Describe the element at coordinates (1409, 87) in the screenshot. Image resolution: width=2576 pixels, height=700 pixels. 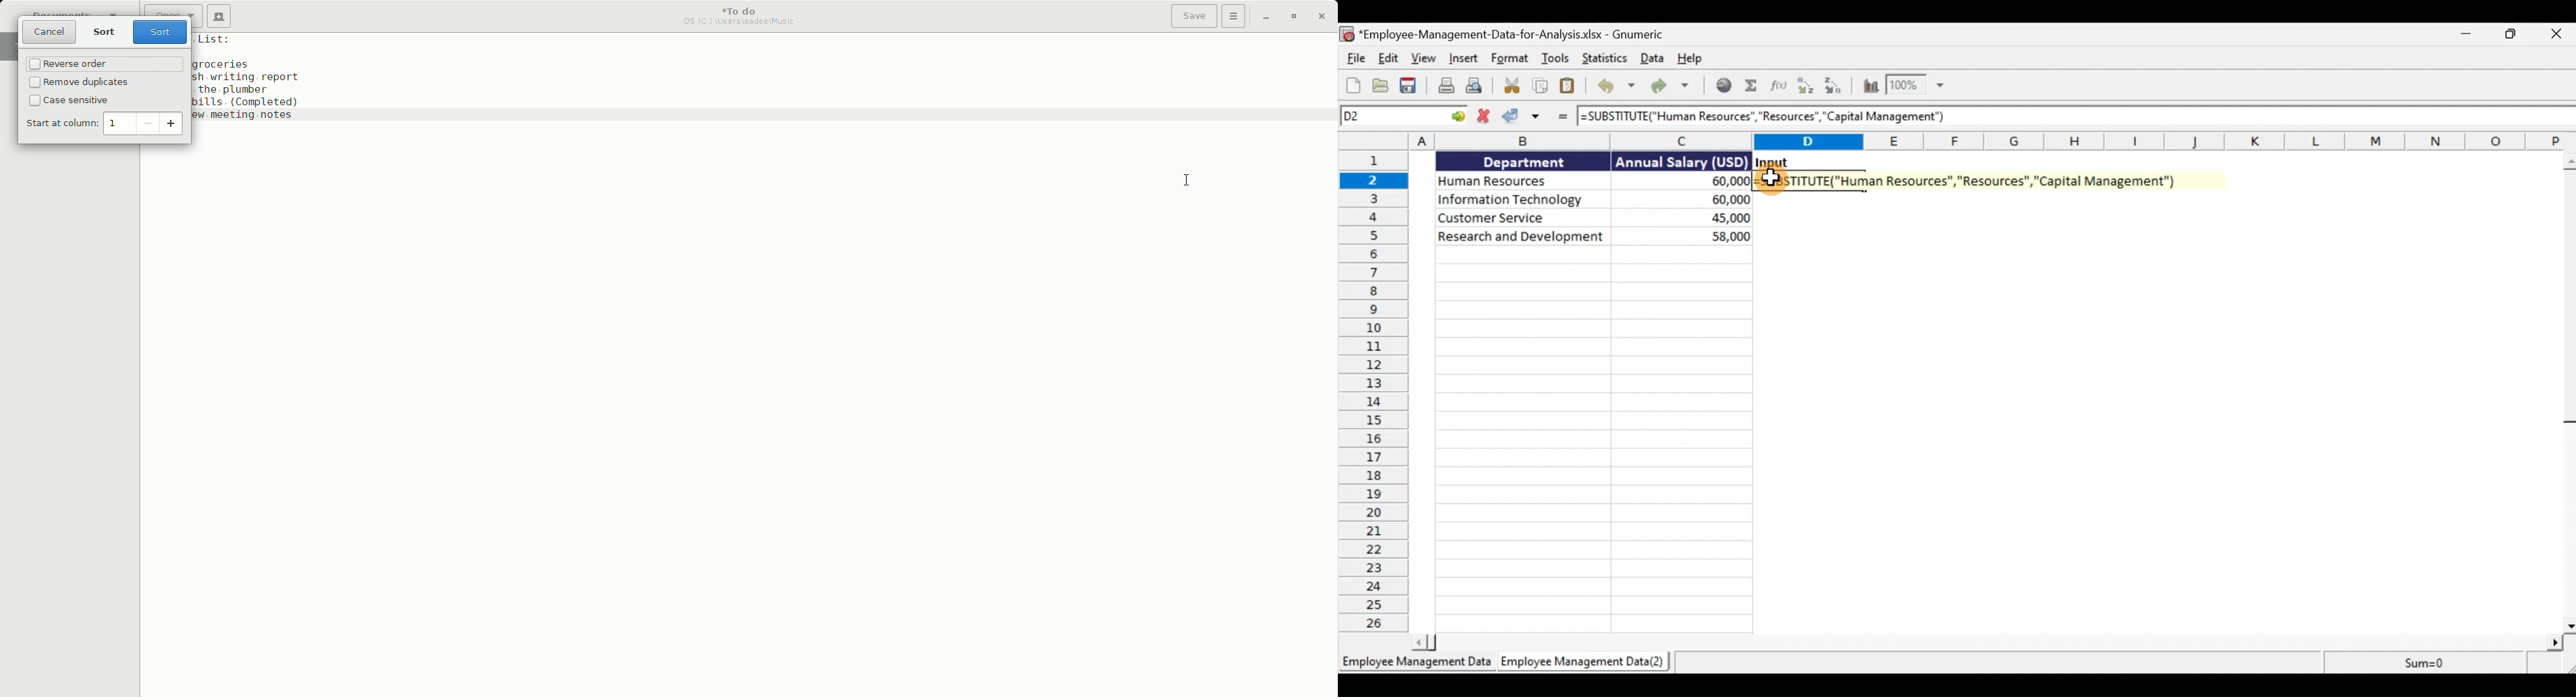
I see `Save the current workbook` at that location.